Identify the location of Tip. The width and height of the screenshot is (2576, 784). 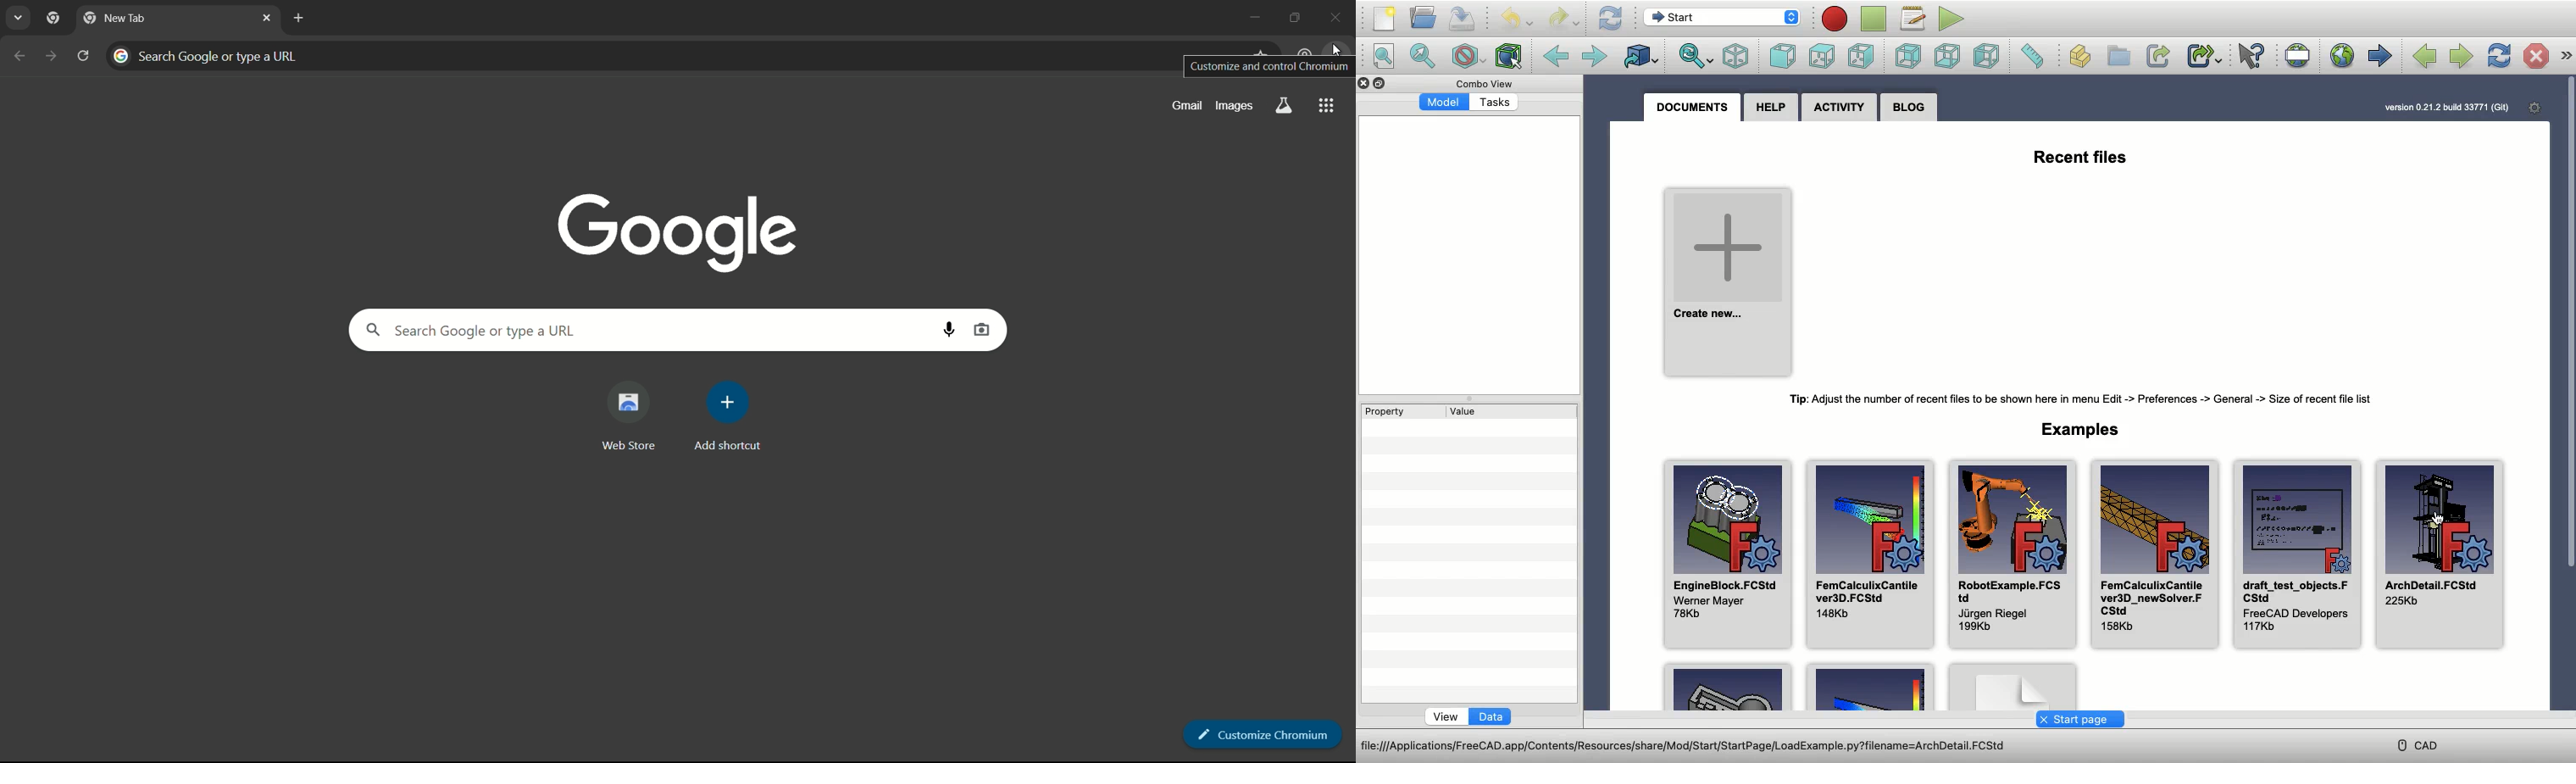
(2084, 401).